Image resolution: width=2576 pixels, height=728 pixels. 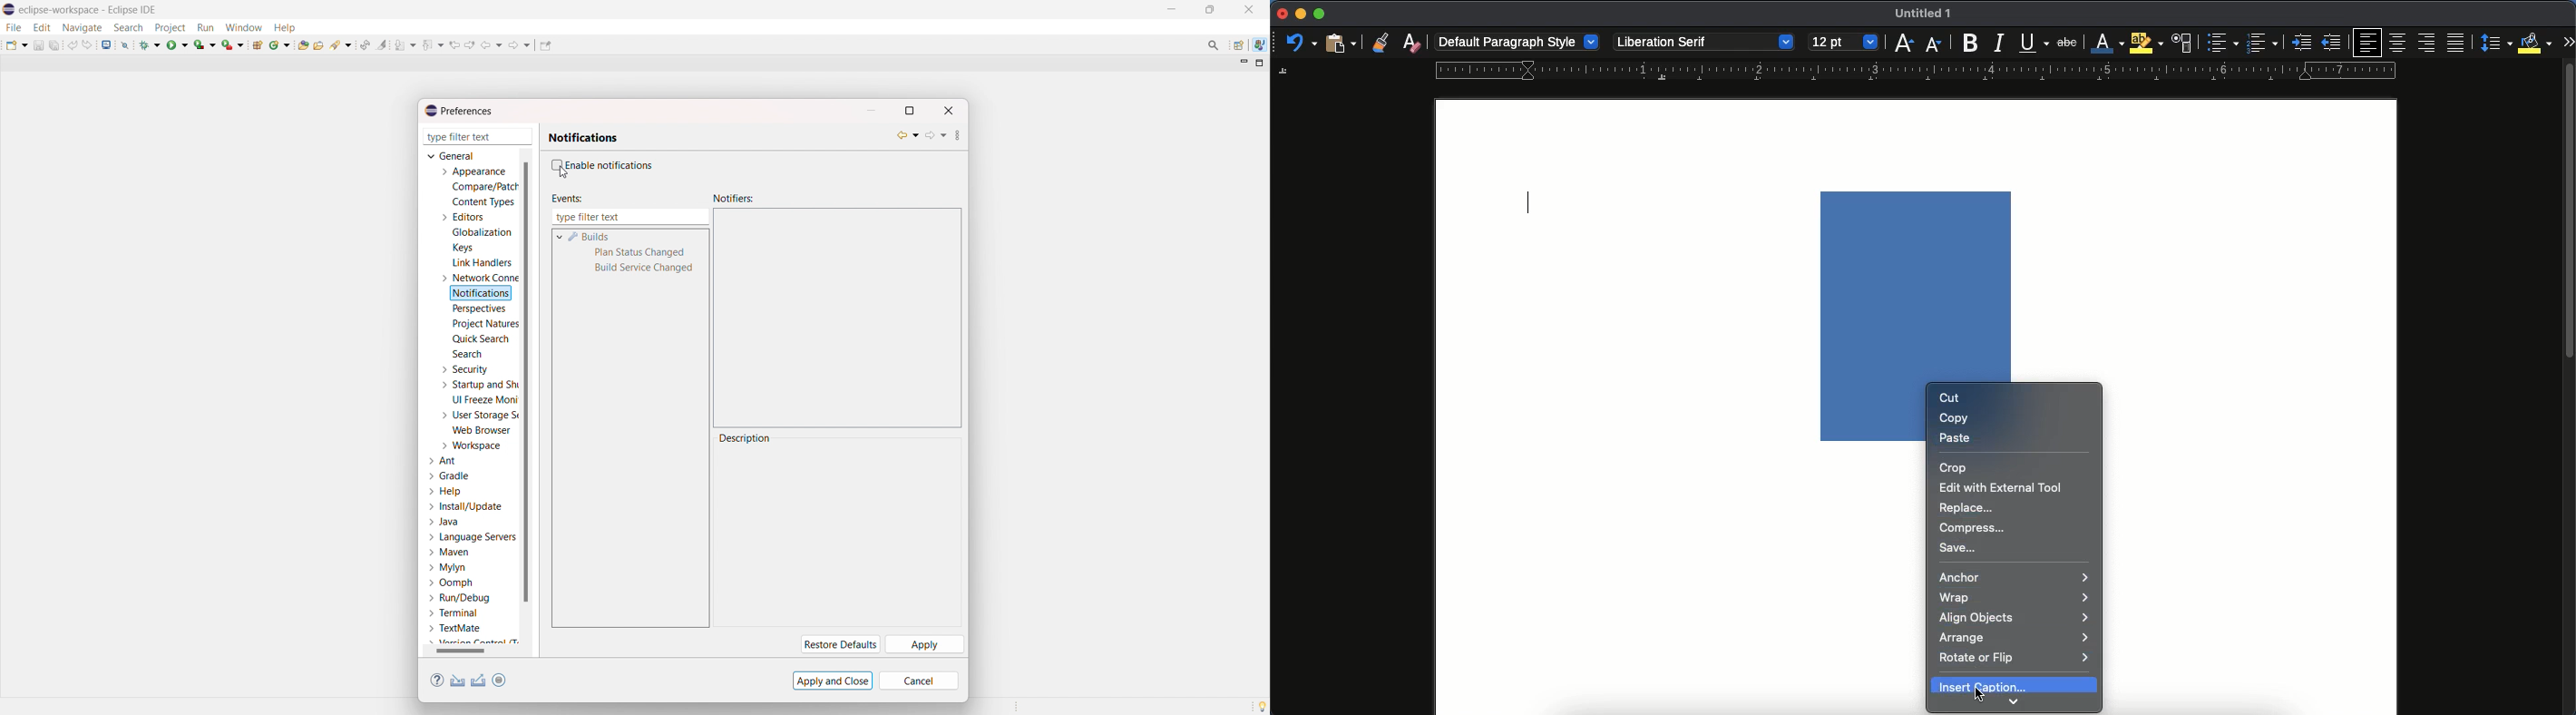 What do you see at coordinates (2366, 44) in the screenshot?
I see `left align` at bounding box center [2366, 44].